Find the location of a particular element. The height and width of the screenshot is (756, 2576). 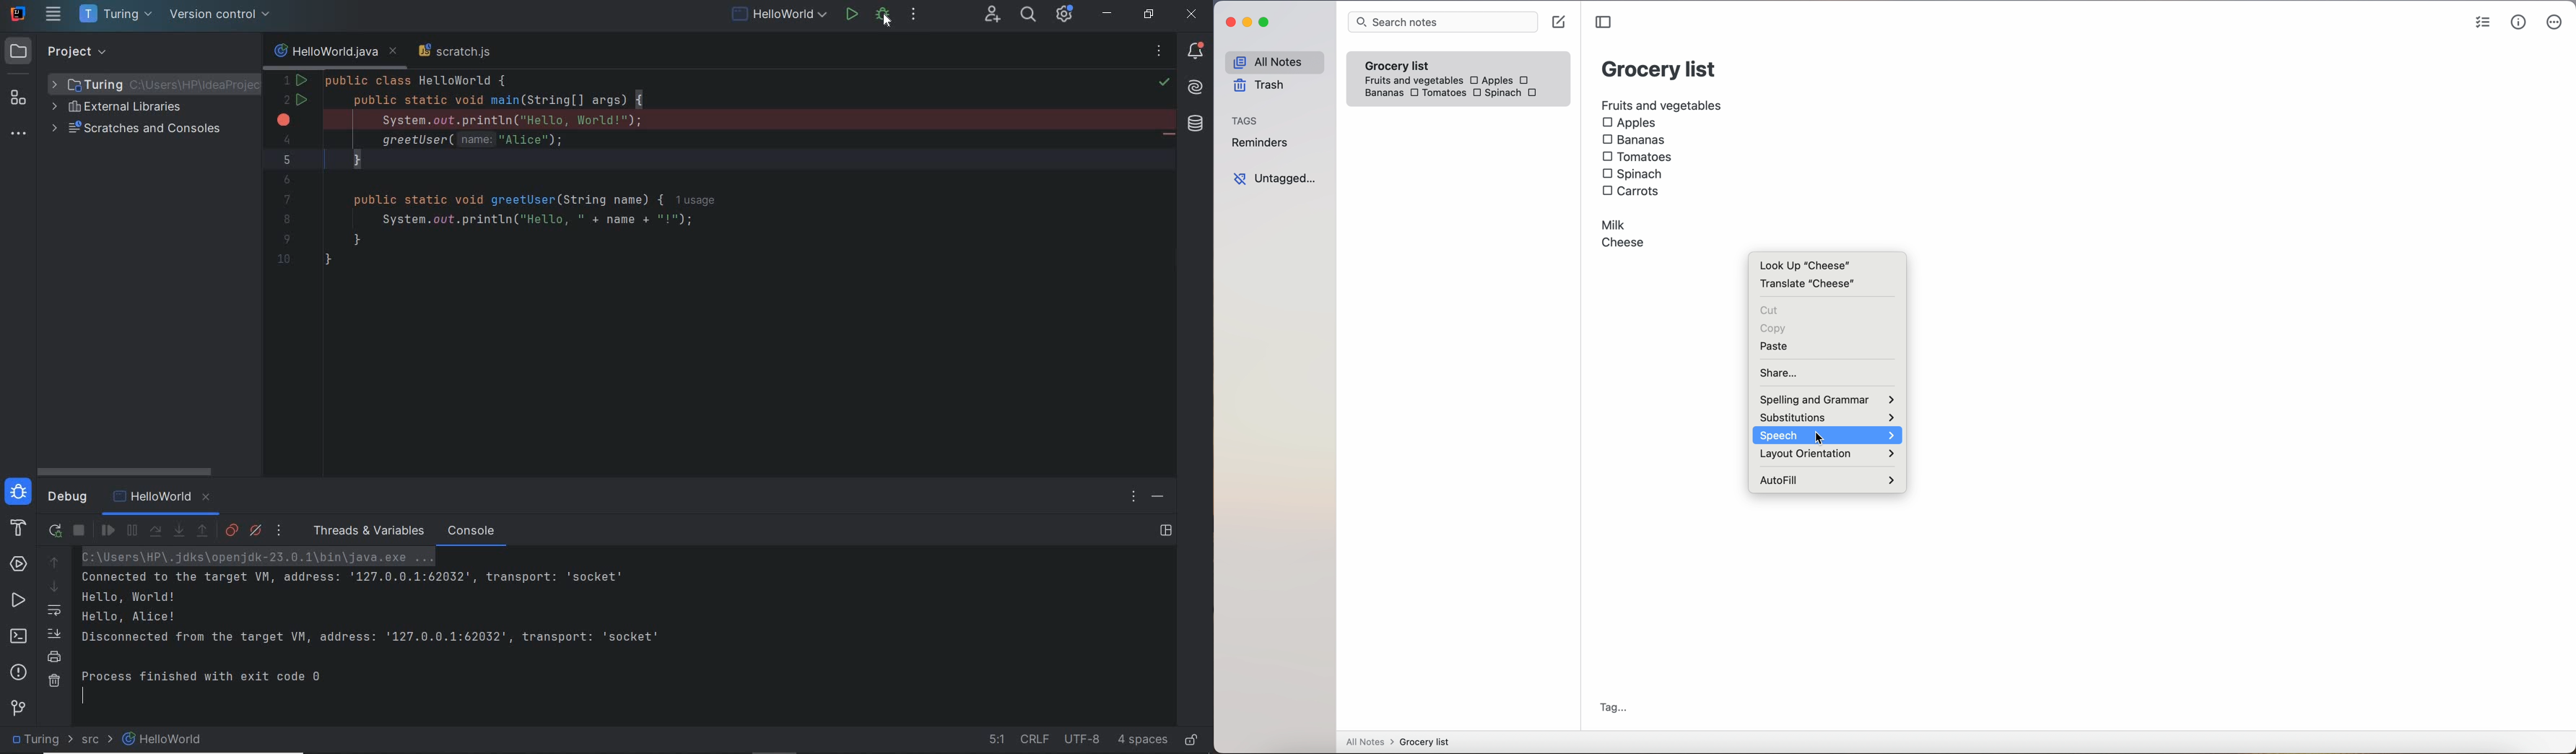

layout orientation is located at coordinates (1828, 455).